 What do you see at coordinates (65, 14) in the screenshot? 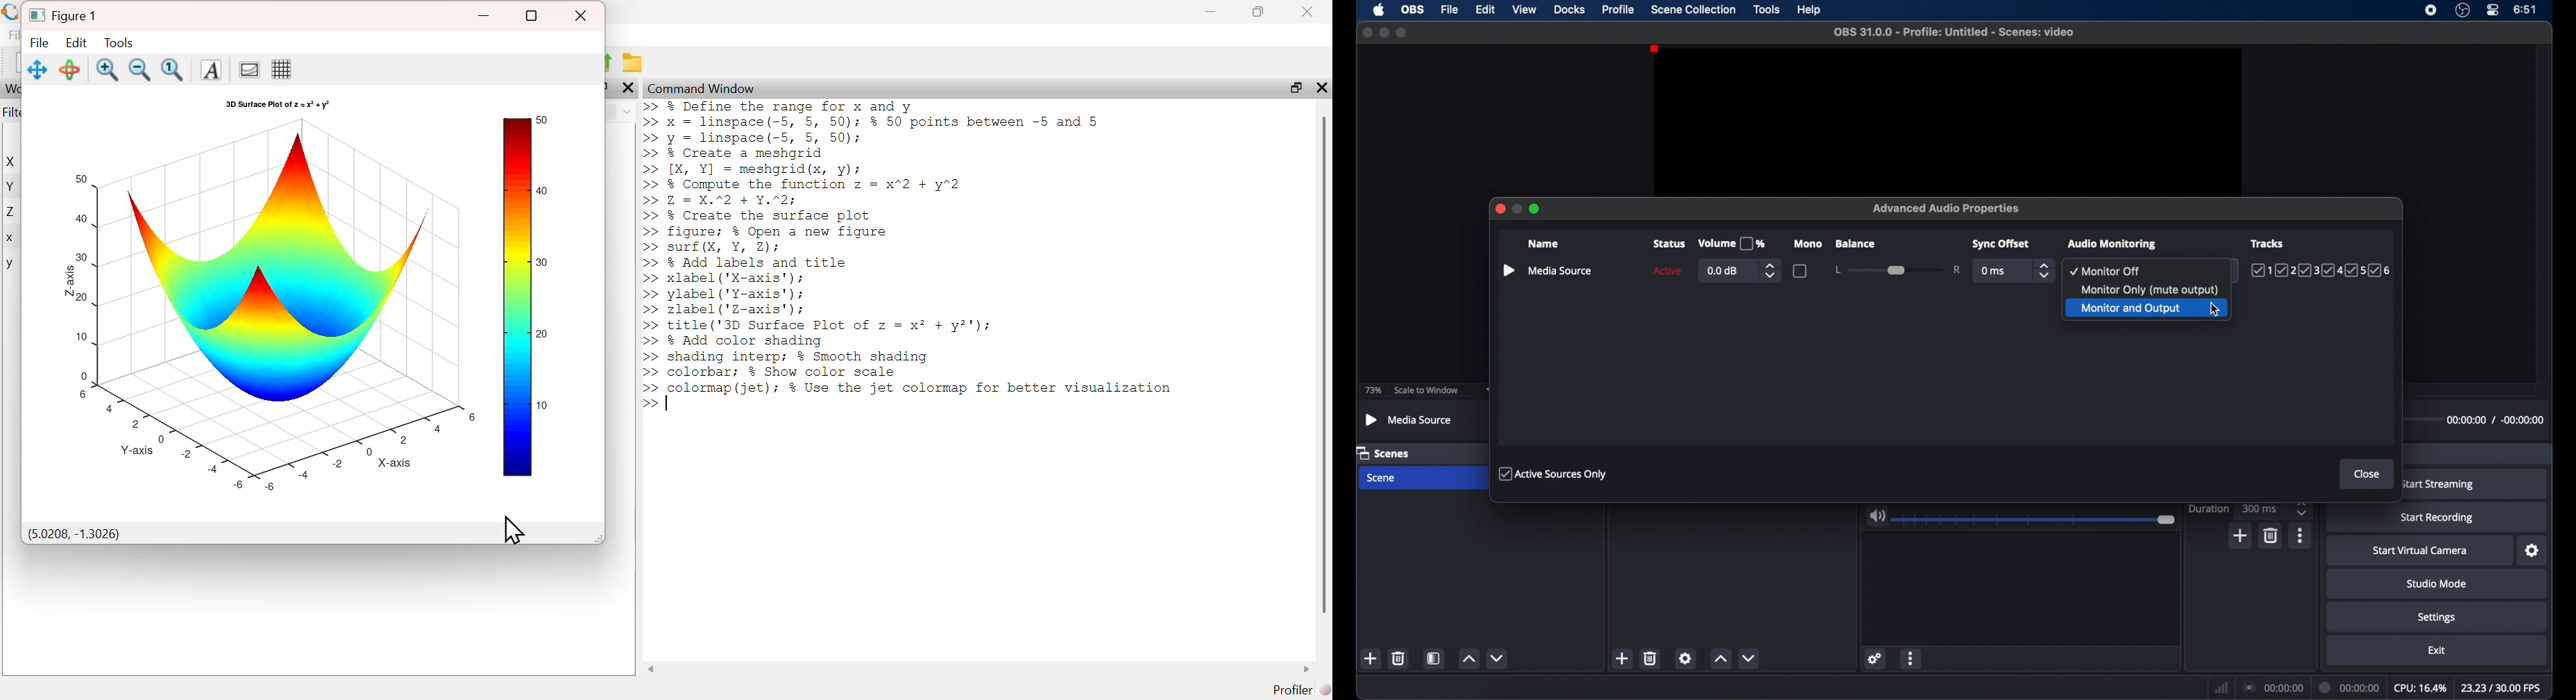
I see `Figure 1` at bounding box center [65, 14].